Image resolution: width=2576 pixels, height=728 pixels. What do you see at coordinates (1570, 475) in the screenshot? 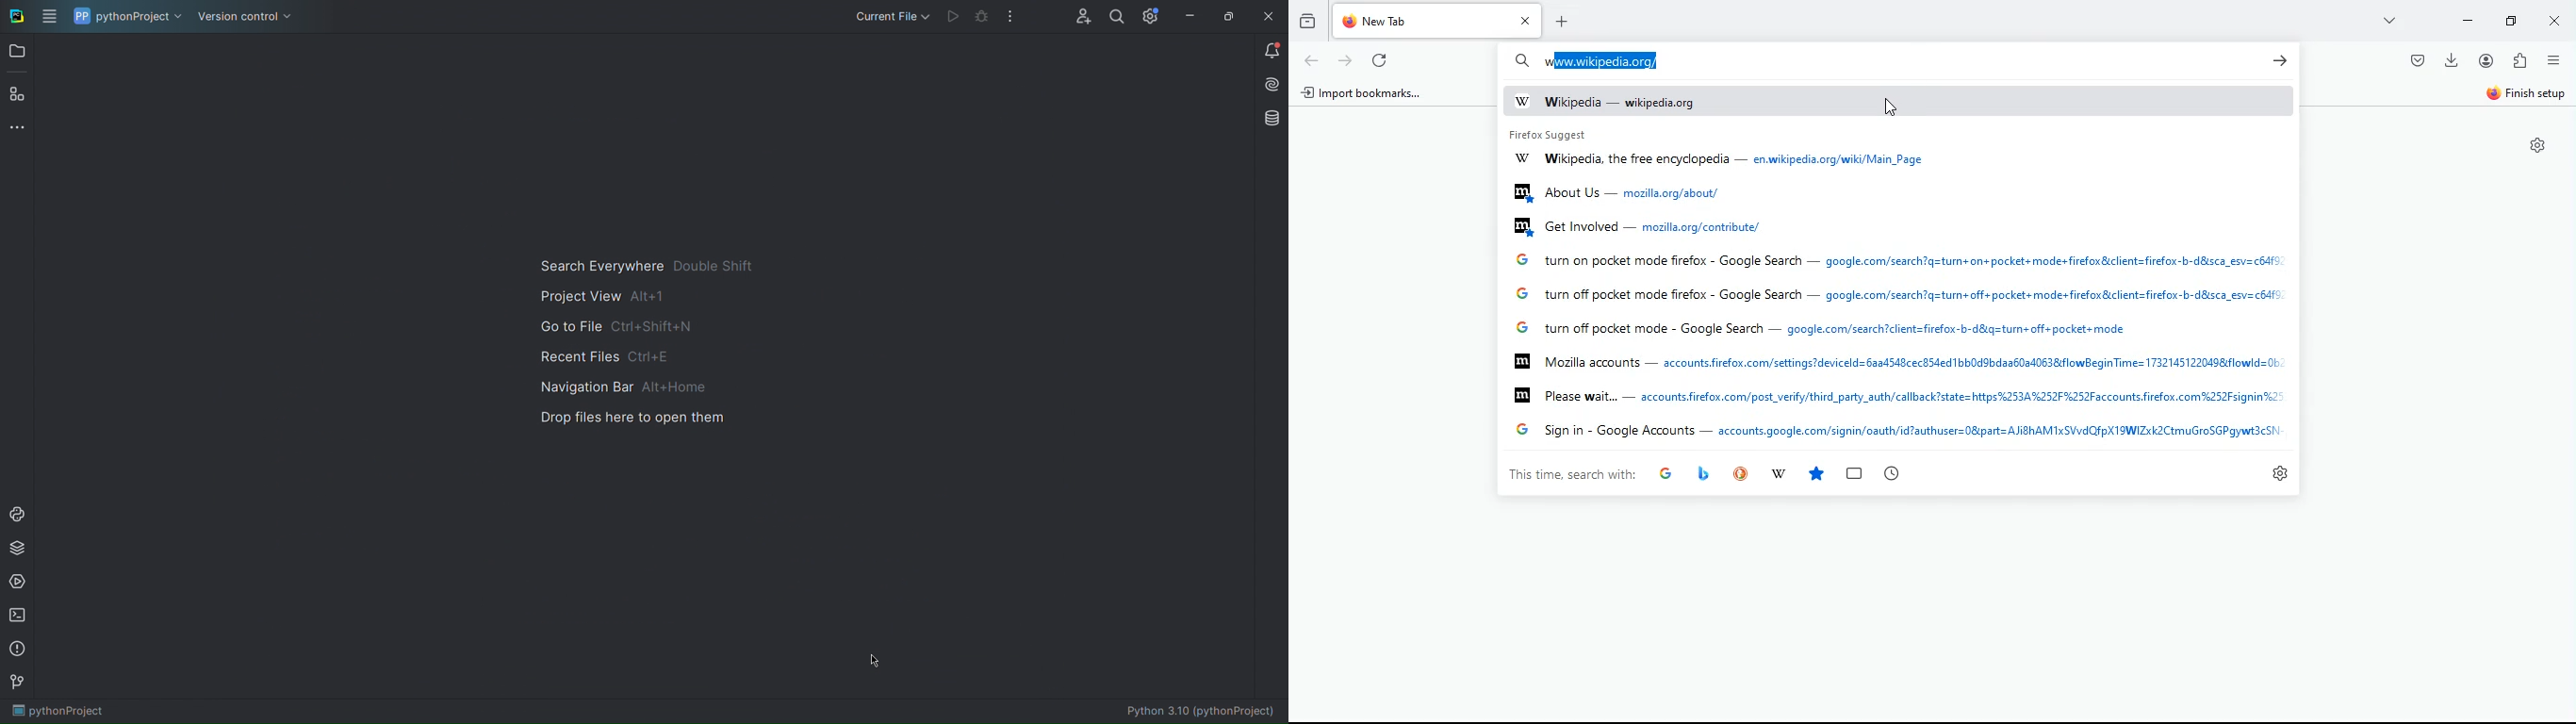
I see `this time search with` at bounding box center [1570, 475].